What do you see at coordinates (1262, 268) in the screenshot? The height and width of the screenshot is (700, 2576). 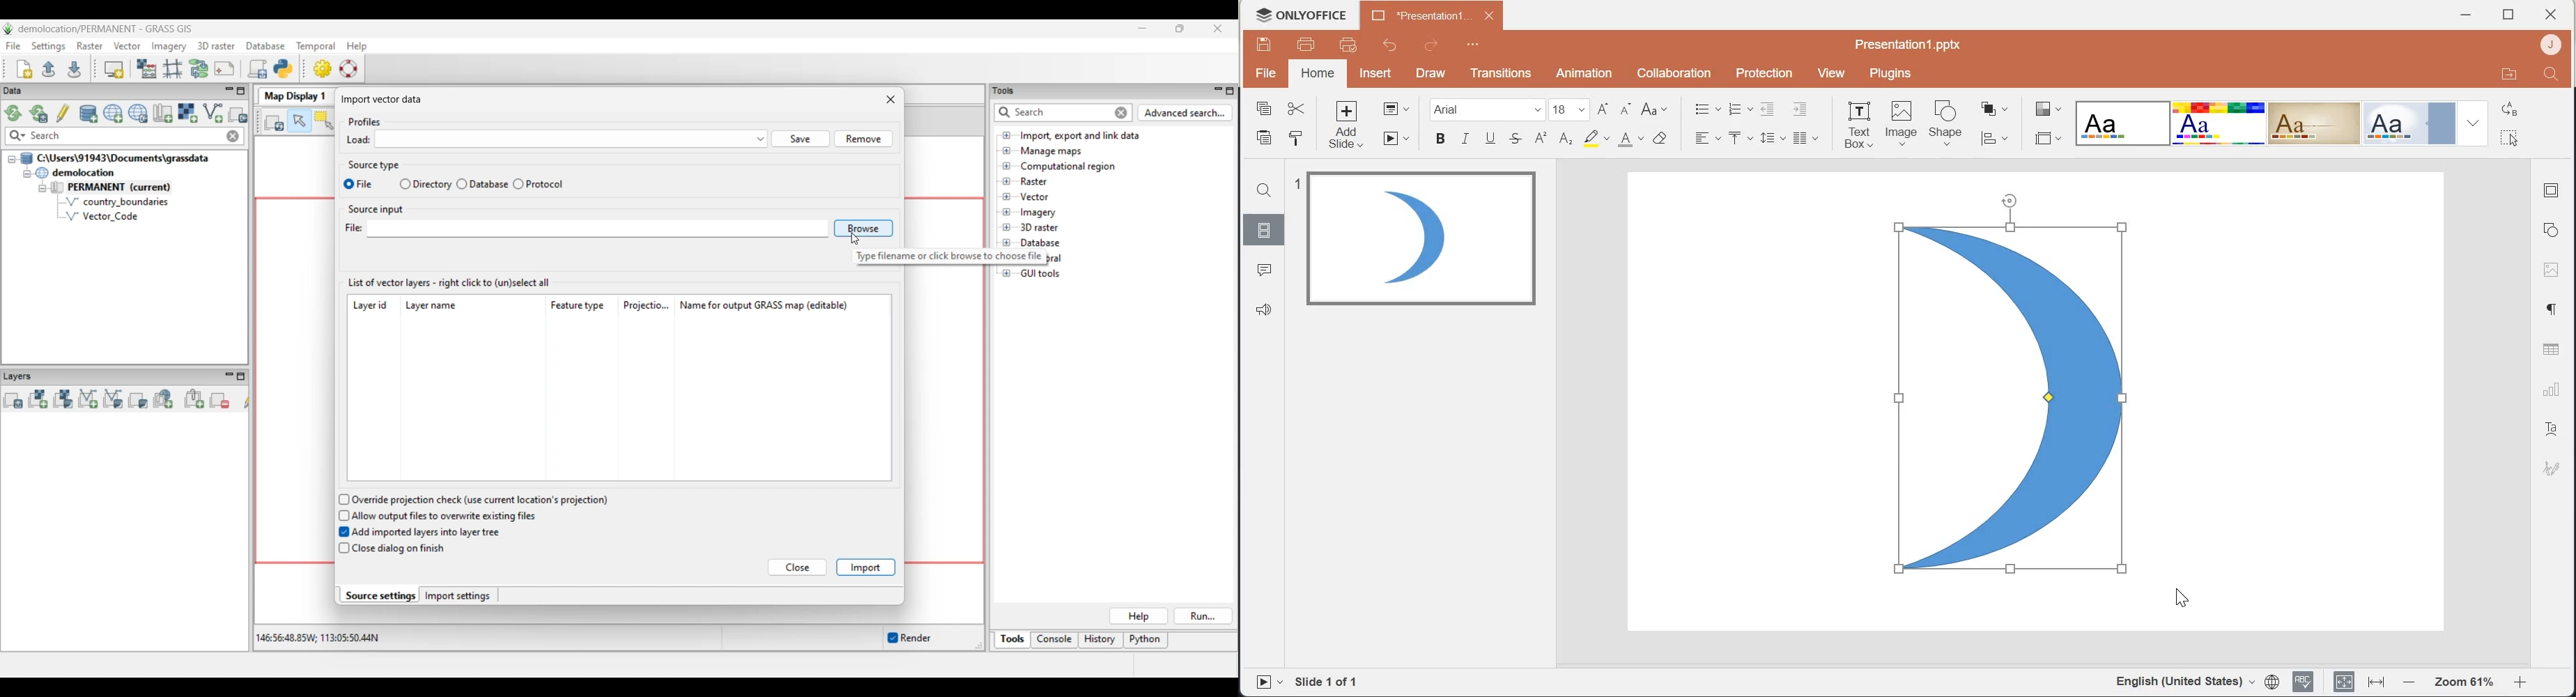 I see `Comments` at bounding box center [1262, 268].